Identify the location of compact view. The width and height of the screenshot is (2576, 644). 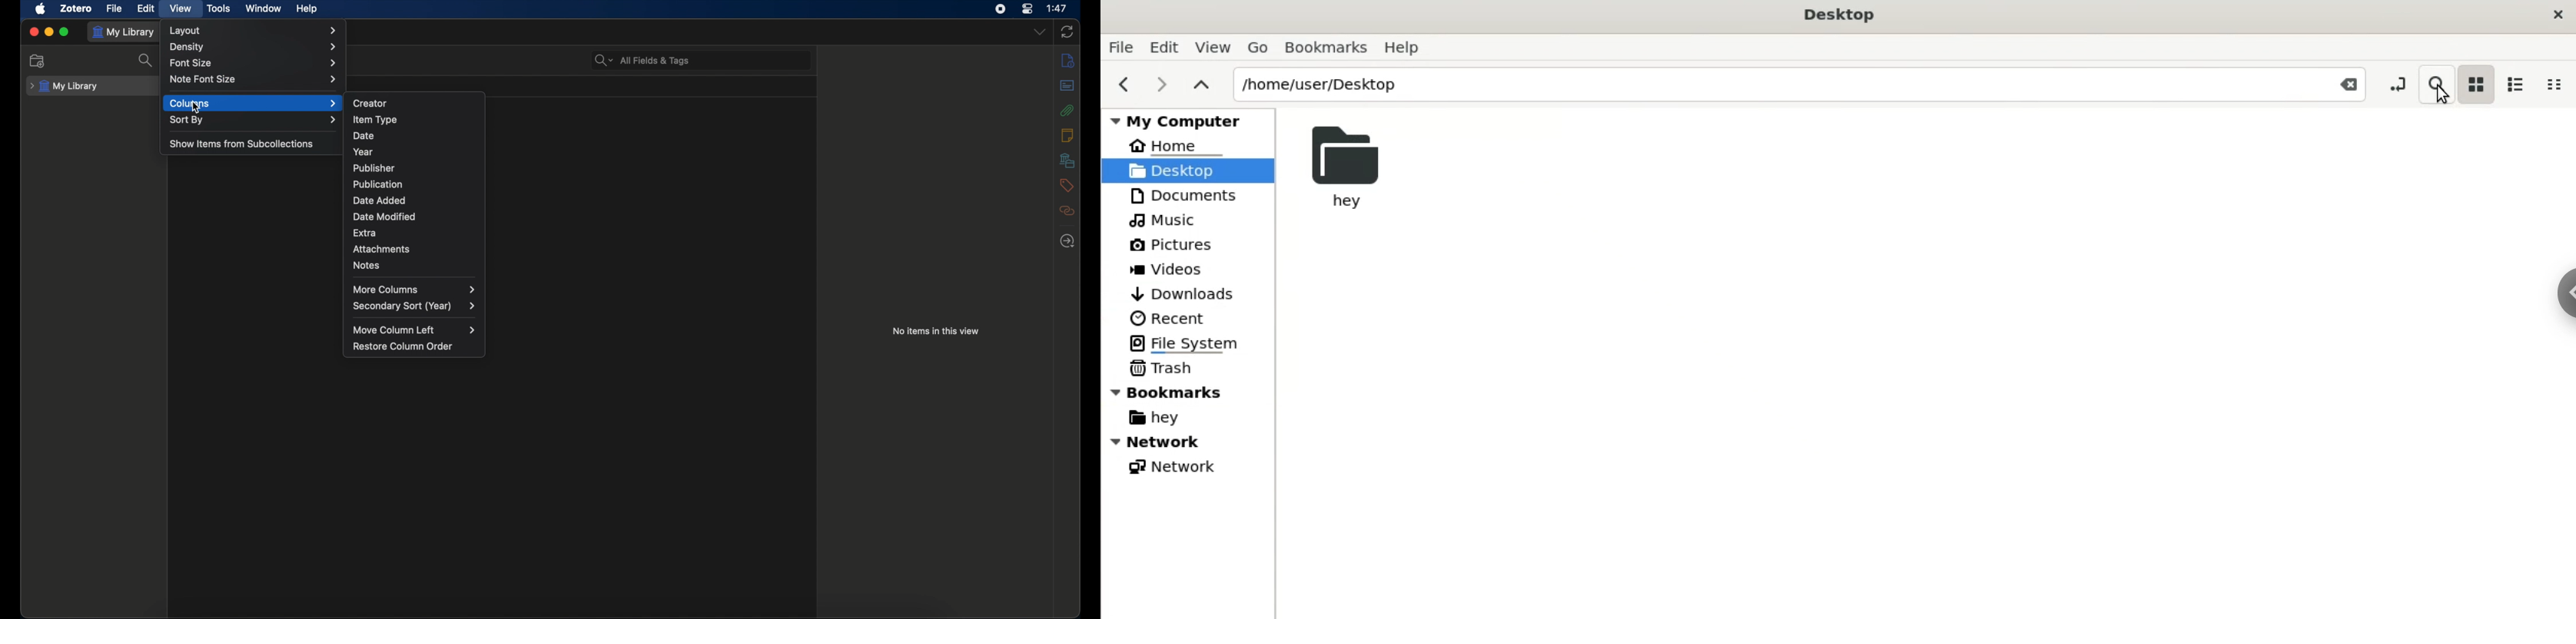
(2558, 81).